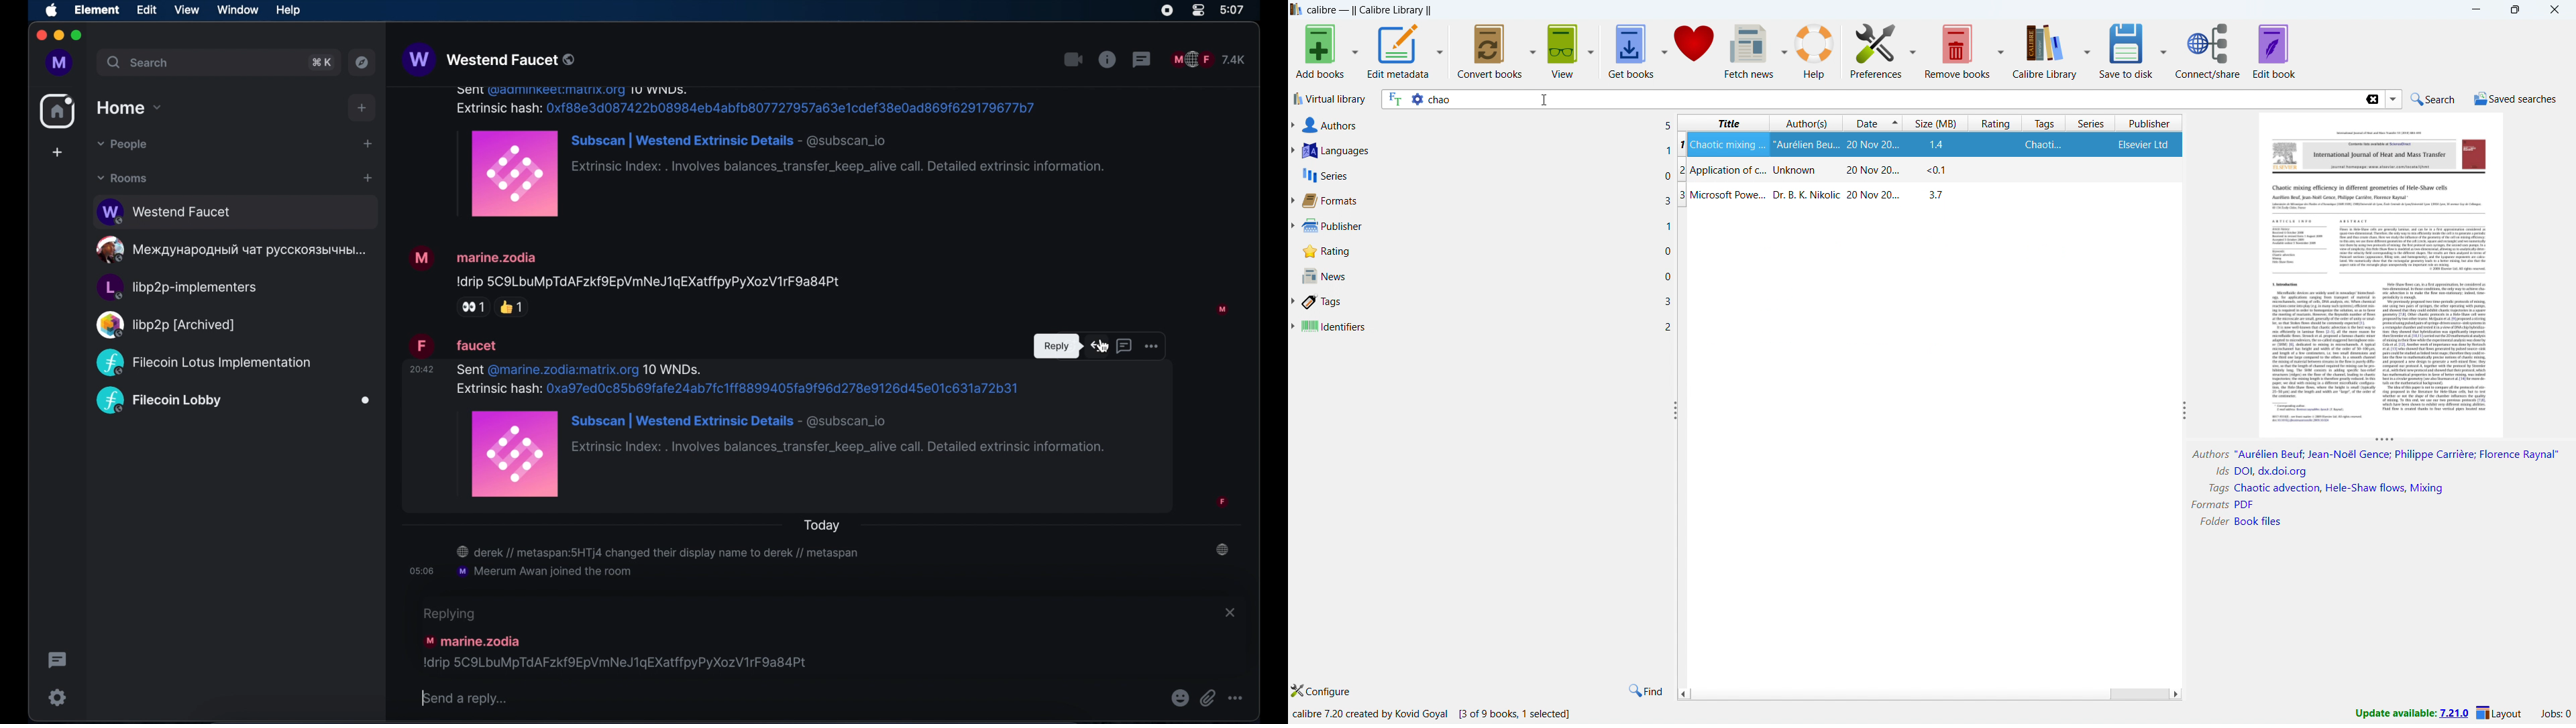 This screenshot has width=2576, height=728. I want to click on add books, so click(1319, 50).